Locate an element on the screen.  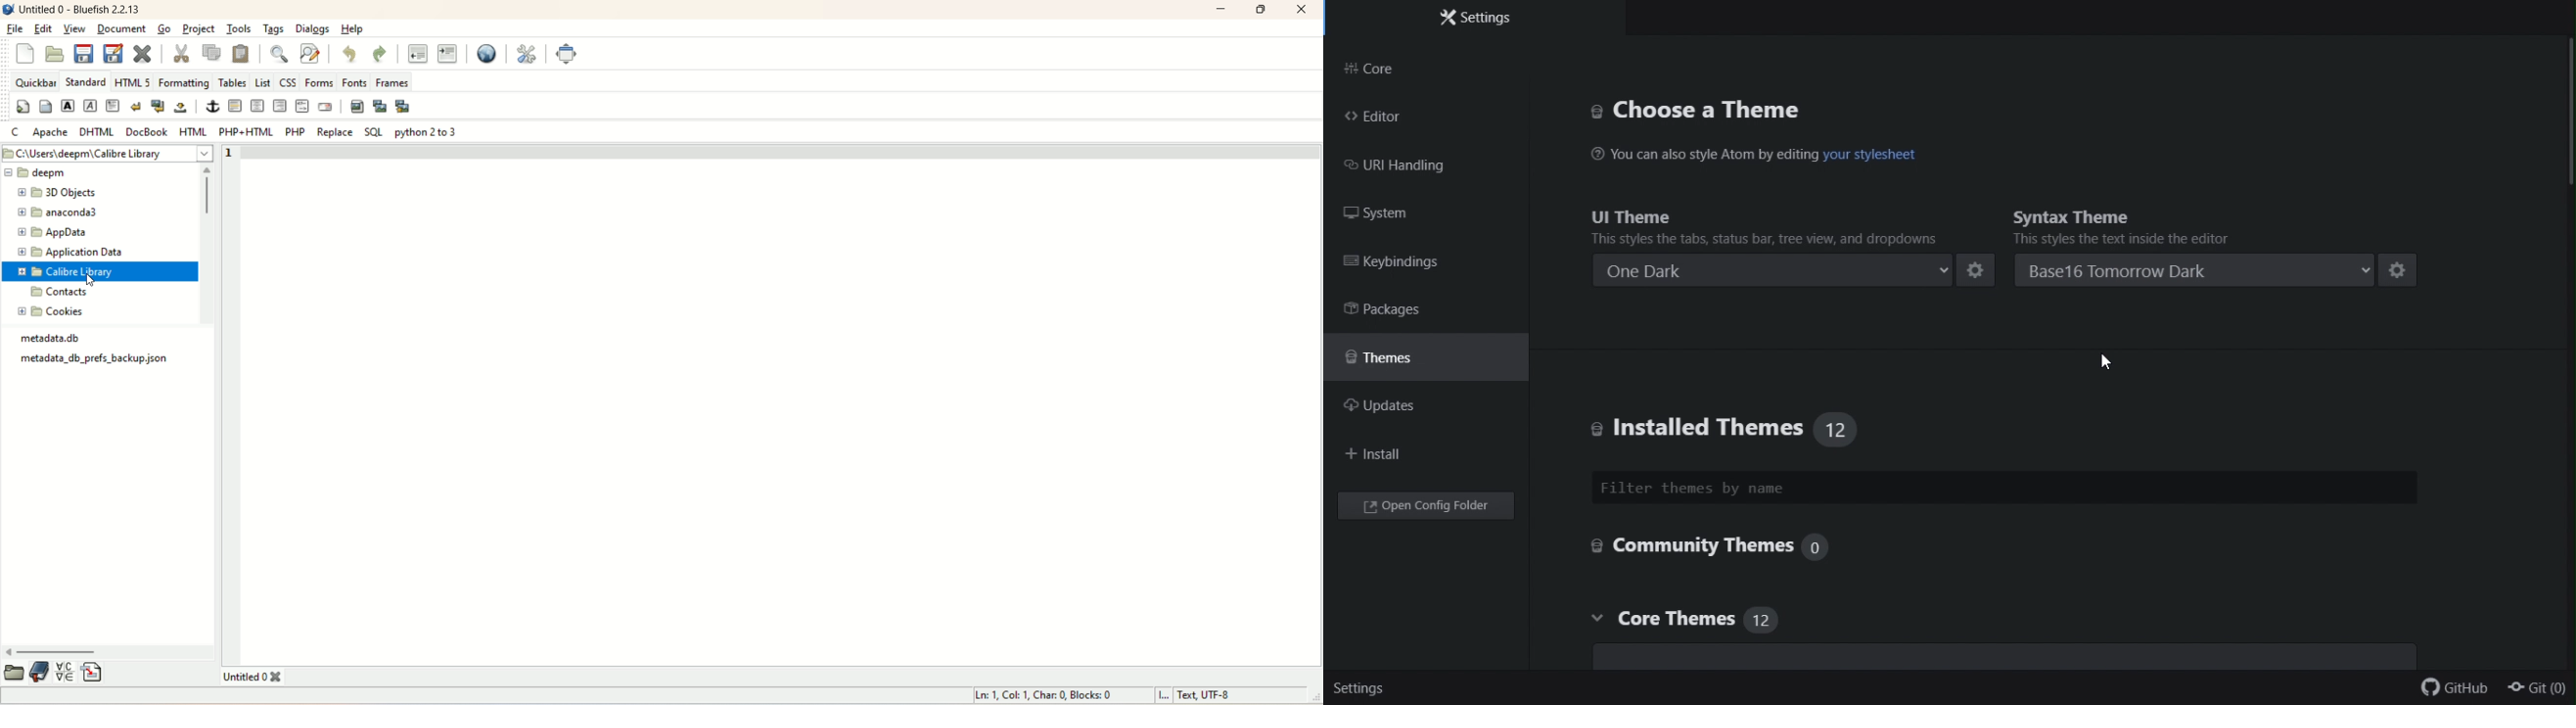
edit is located at coordinates (42, 29).